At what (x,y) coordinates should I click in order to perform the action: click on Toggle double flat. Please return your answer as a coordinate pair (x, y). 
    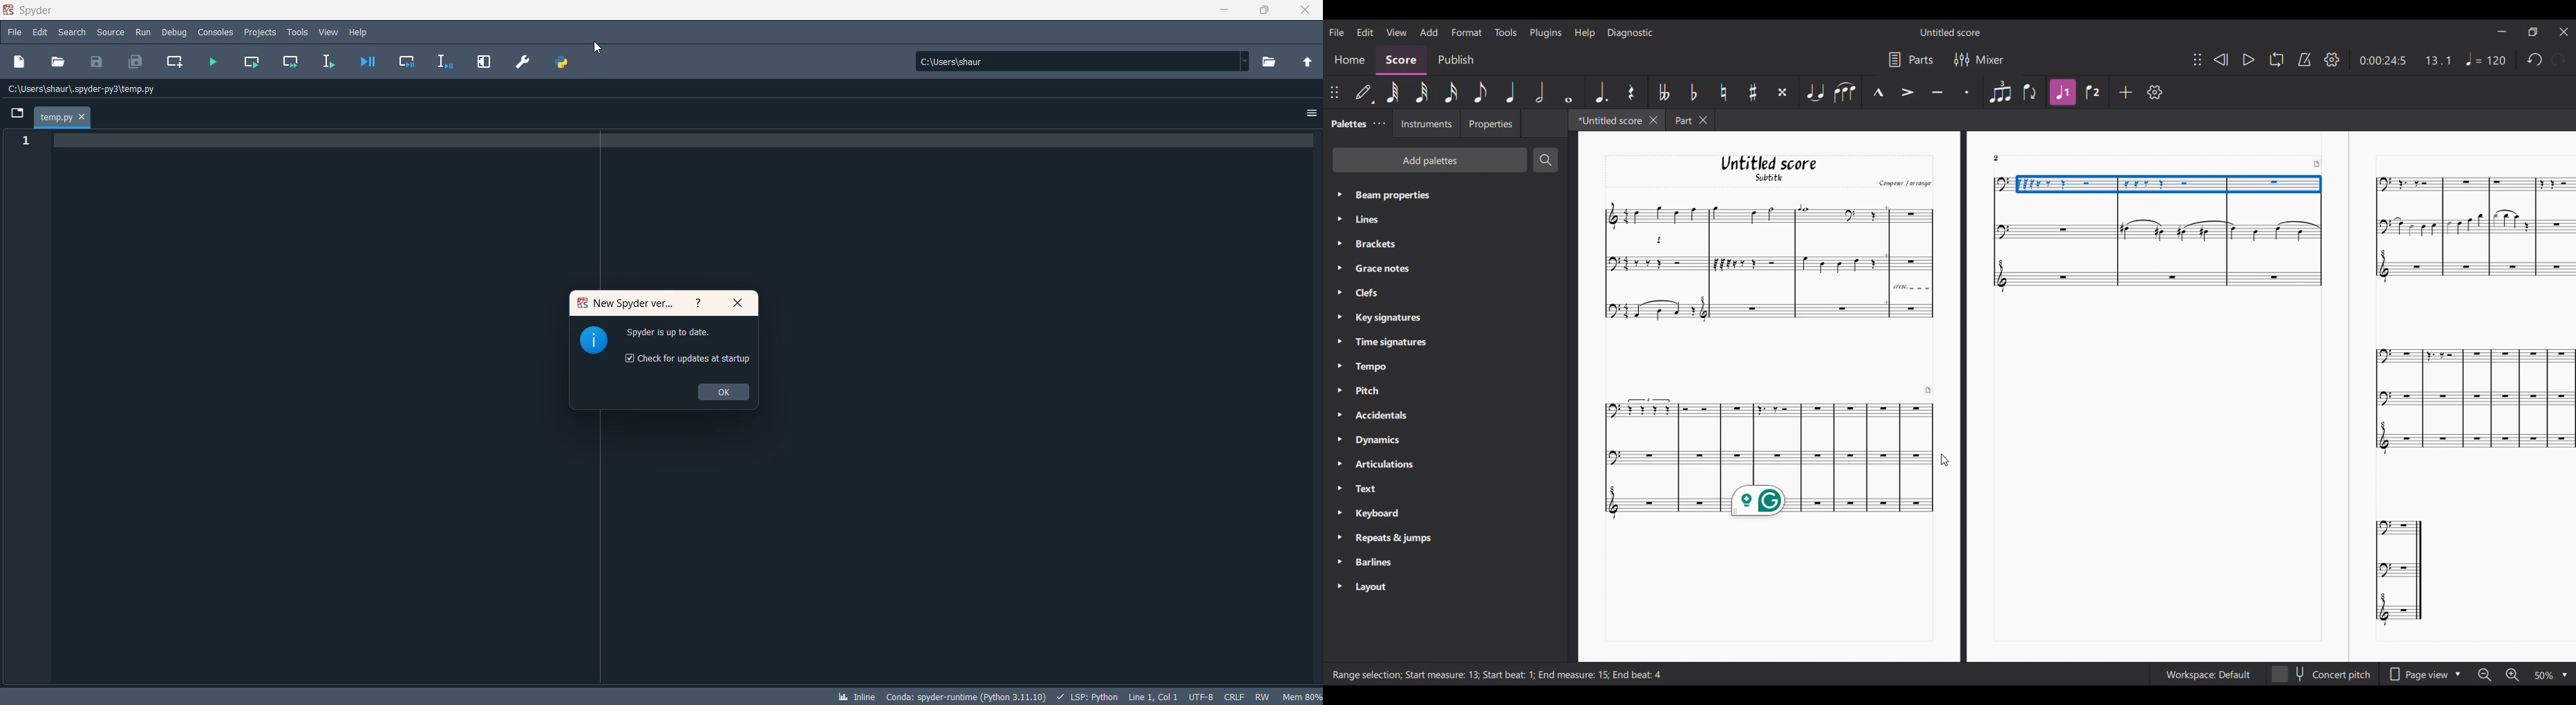
    Looking at the image, I should click on (1664, 92).